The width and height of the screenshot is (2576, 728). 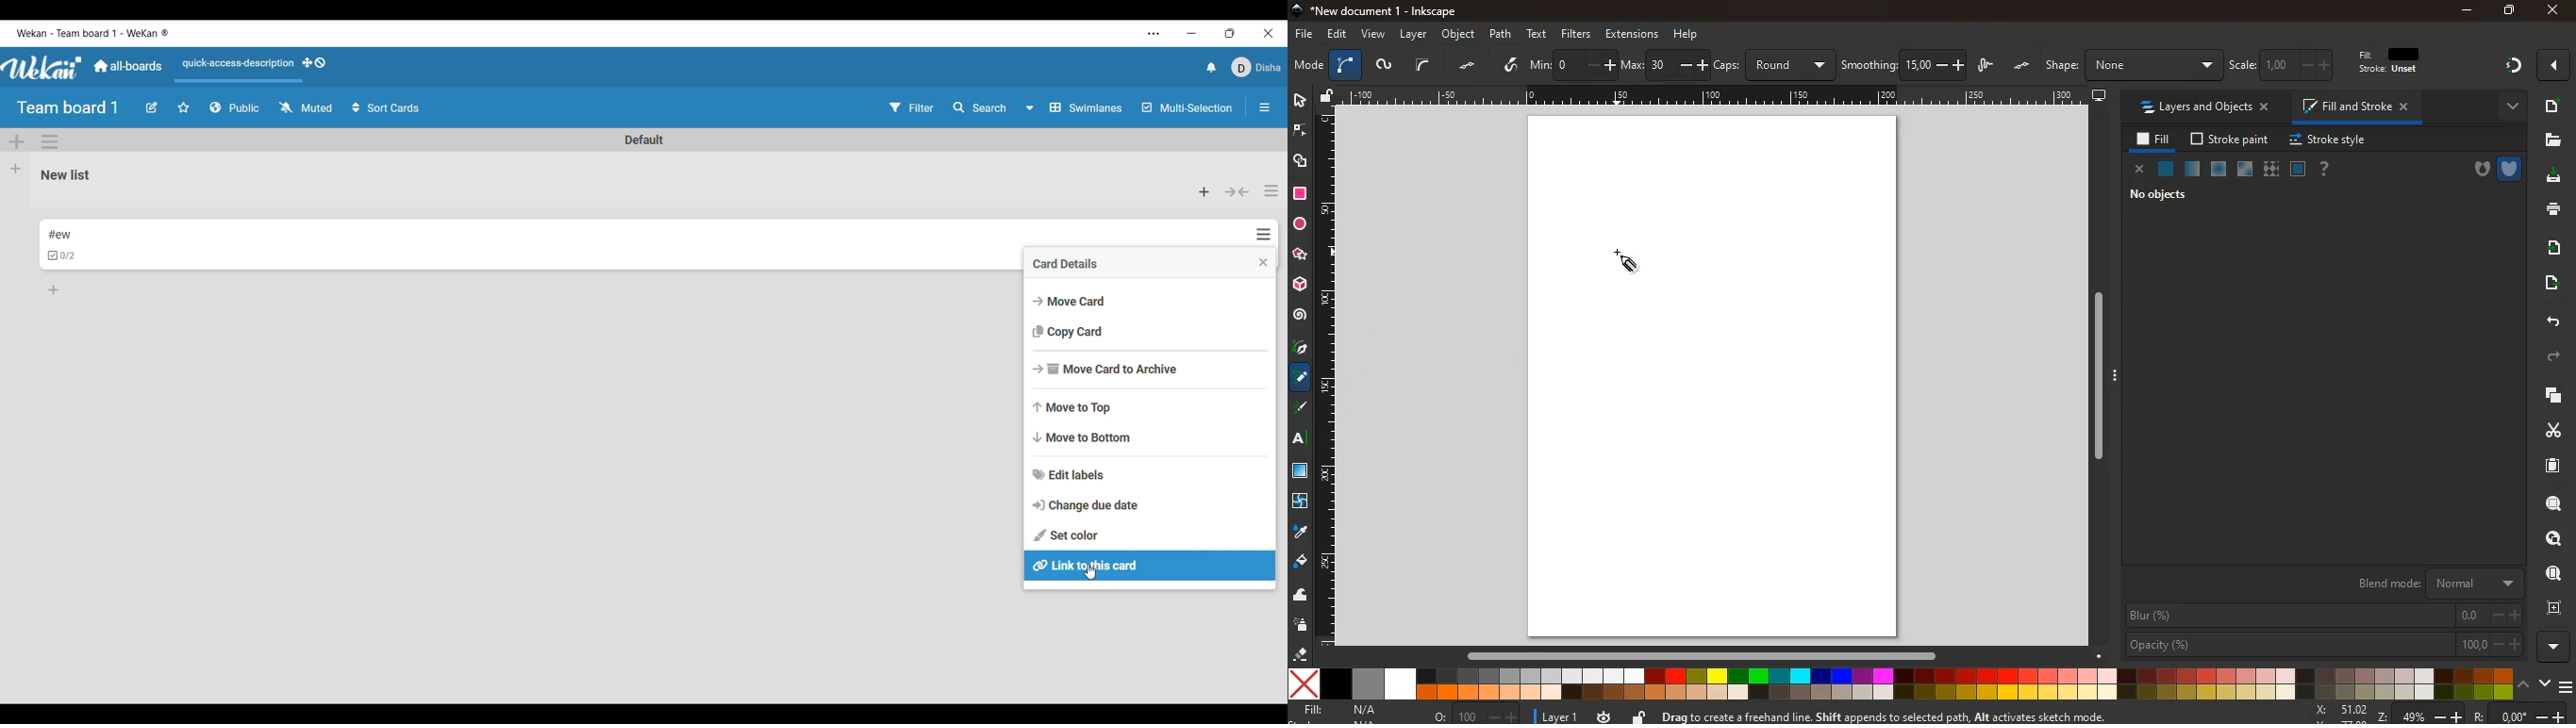 I want to click on Board privacy options, so click(x=235, y=108).